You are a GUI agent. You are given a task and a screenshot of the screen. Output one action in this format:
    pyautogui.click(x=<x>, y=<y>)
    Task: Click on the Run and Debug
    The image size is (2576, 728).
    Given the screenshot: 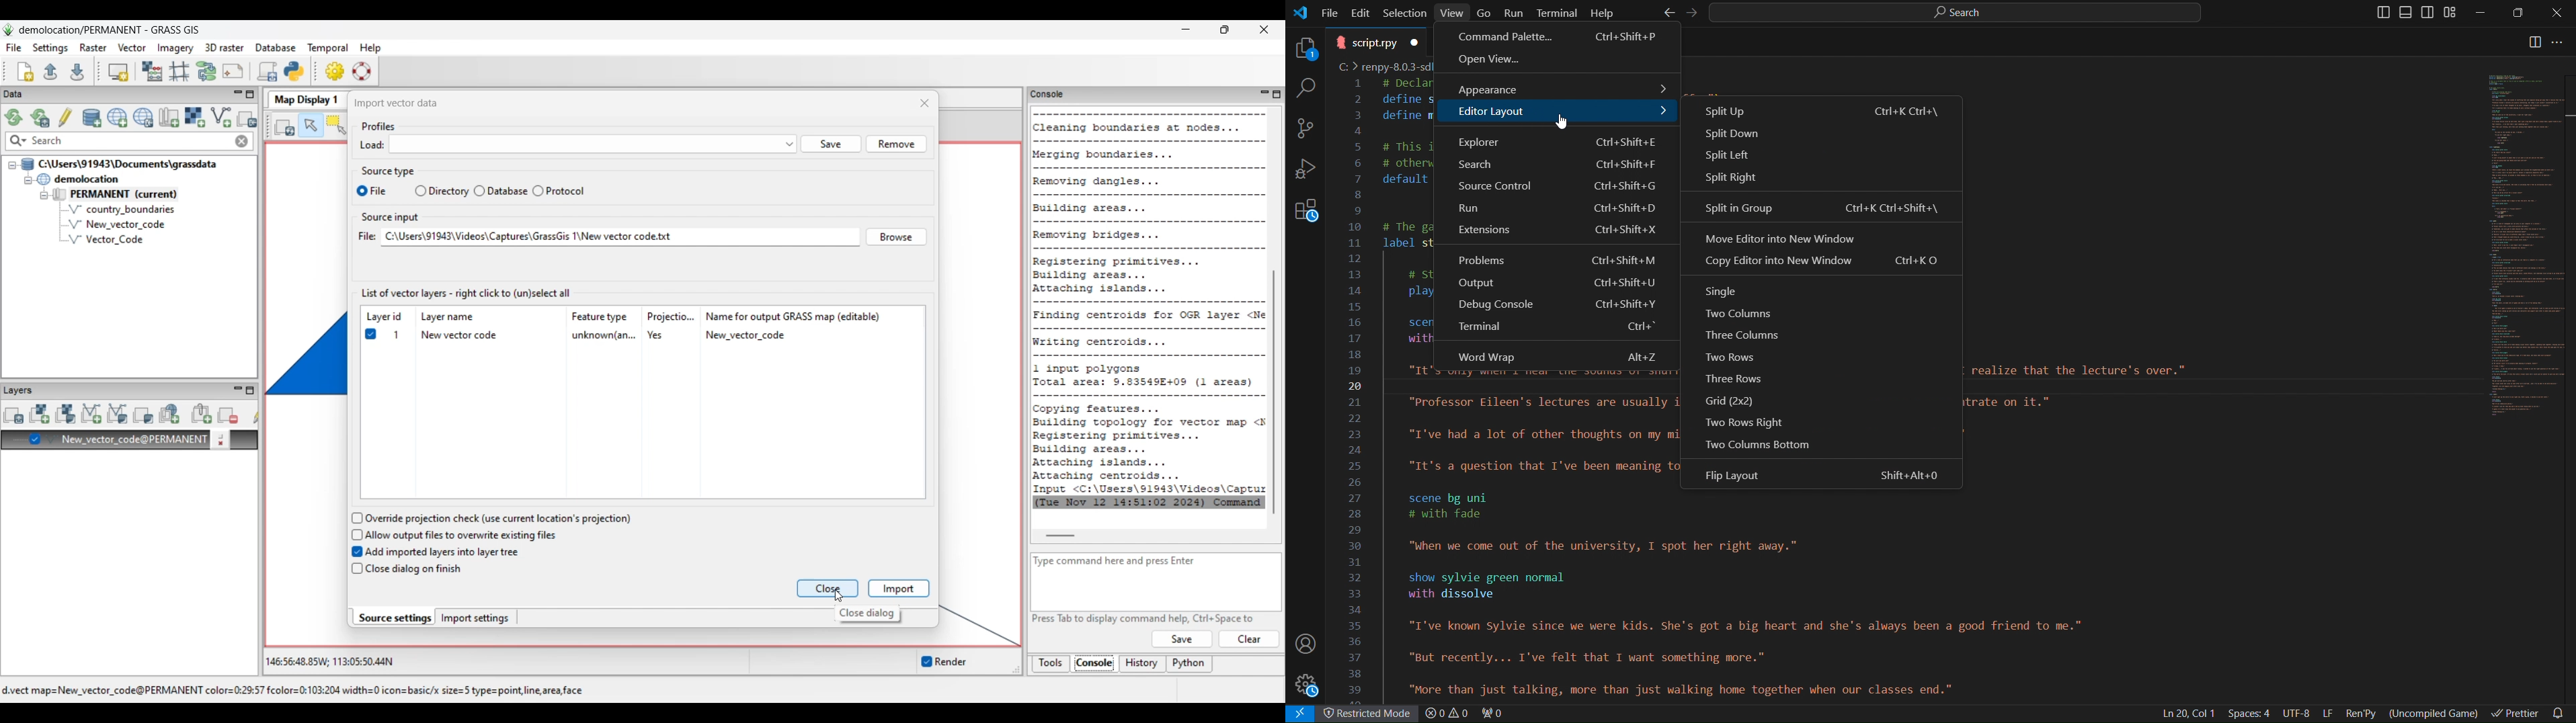 What is the action you would take?
    pyautogui.click(x=1306, y=173)
    